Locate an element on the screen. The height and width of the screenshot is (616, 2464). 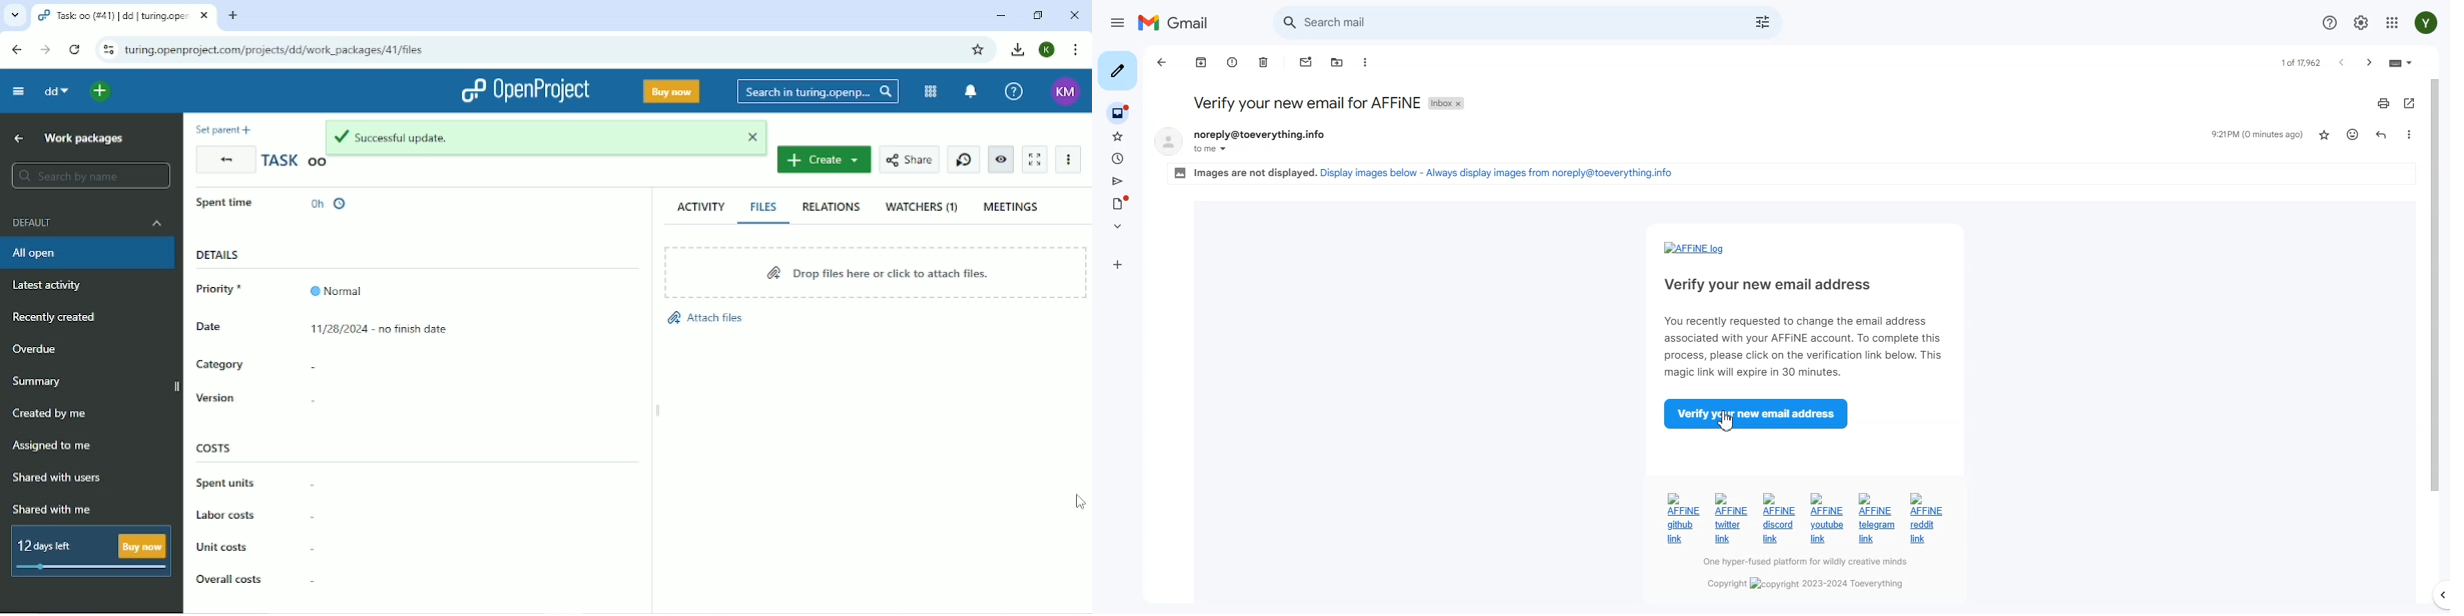
Default is located at coordinates (87, 223).